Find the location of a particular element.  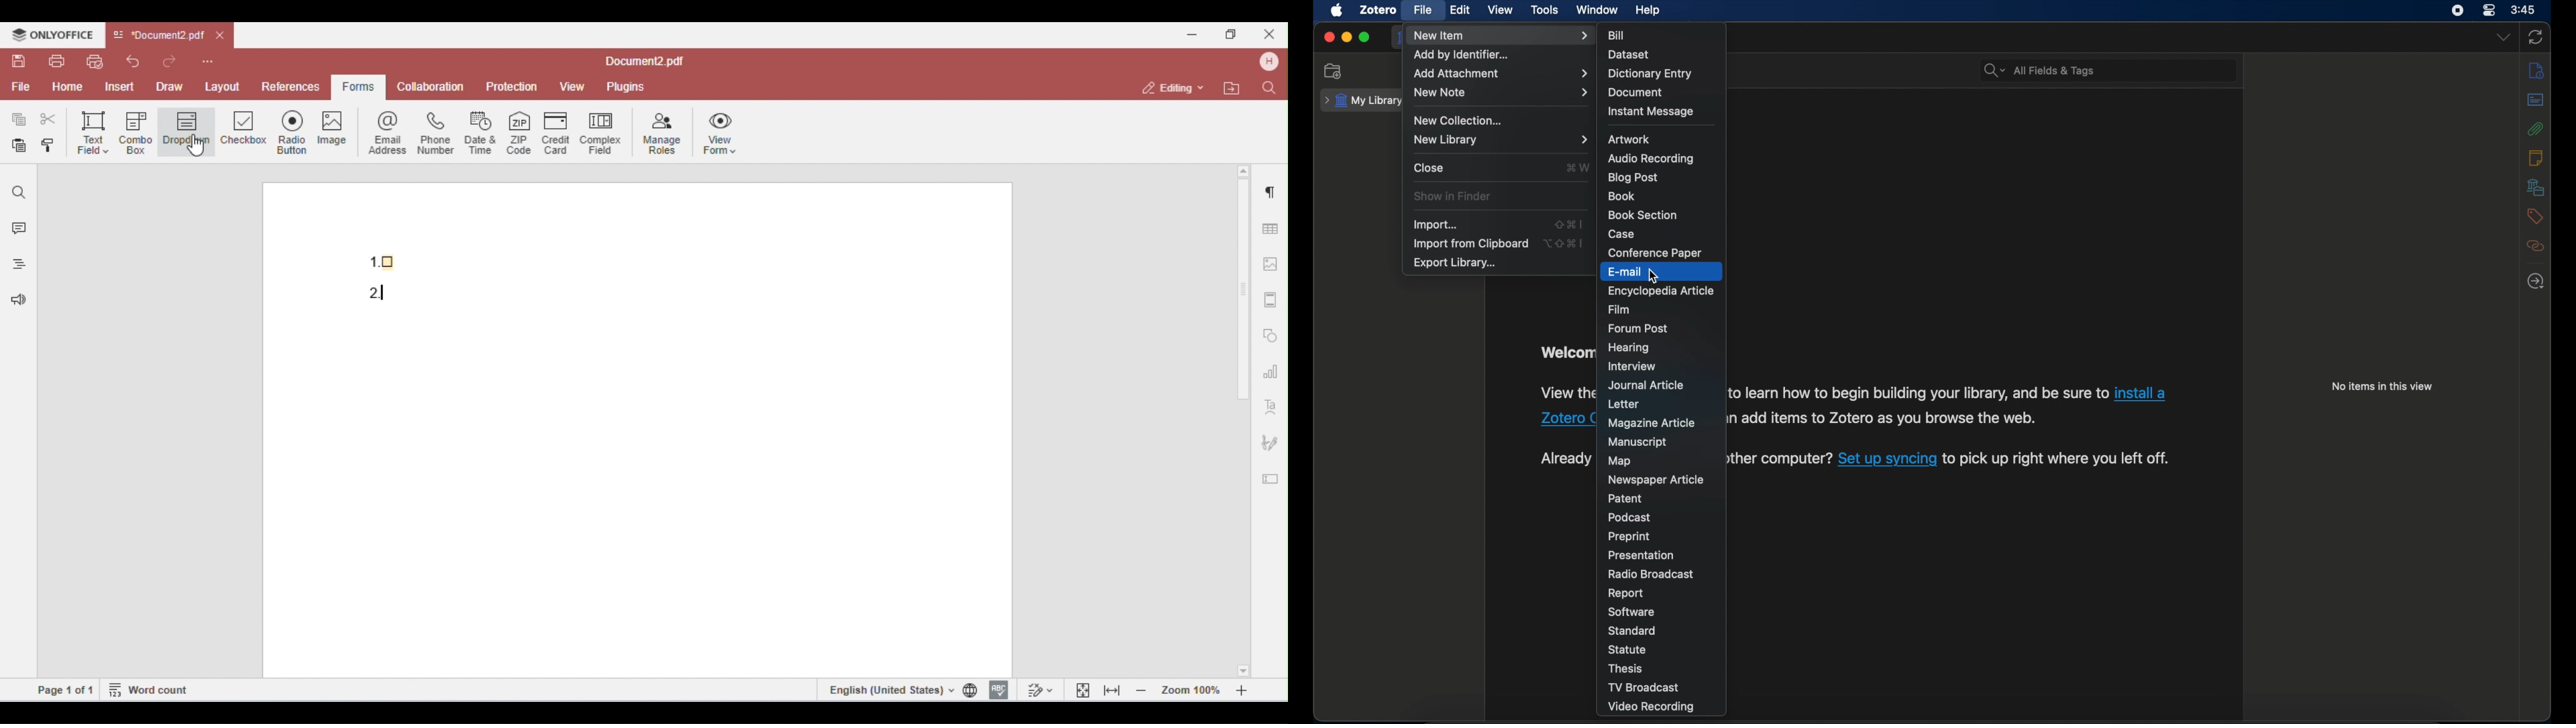

new library is located at coordinates (1500, 140).